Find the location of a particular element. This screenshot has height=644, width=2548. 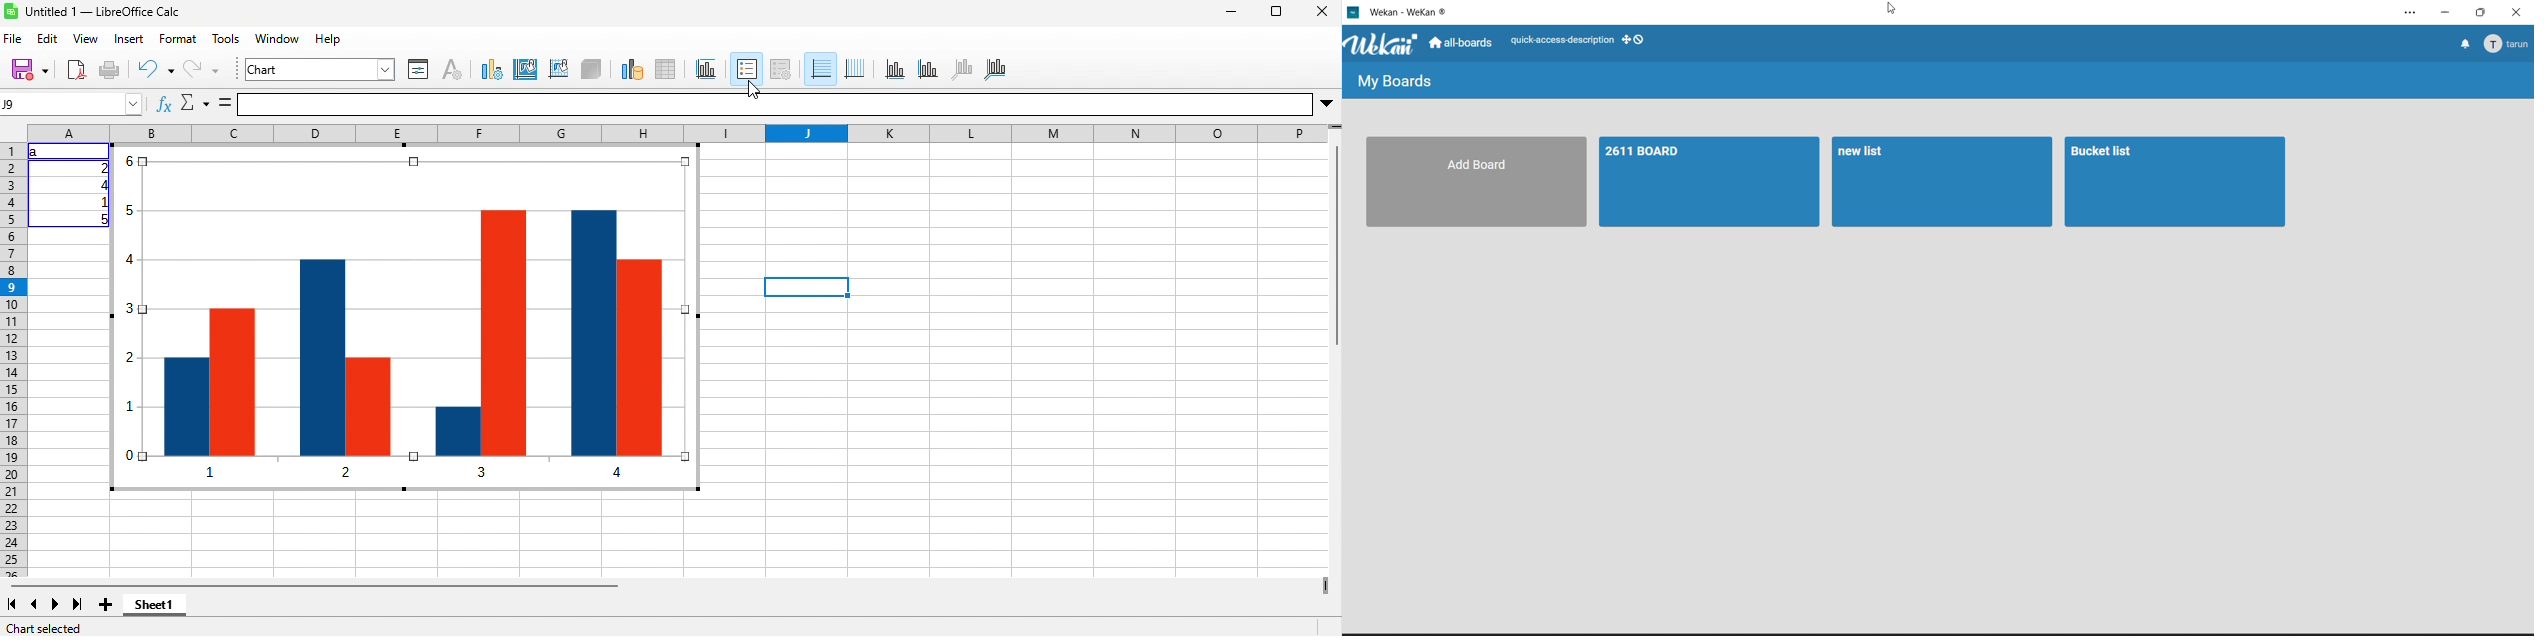

export directly as pdf is located at coordinates (77, 71).